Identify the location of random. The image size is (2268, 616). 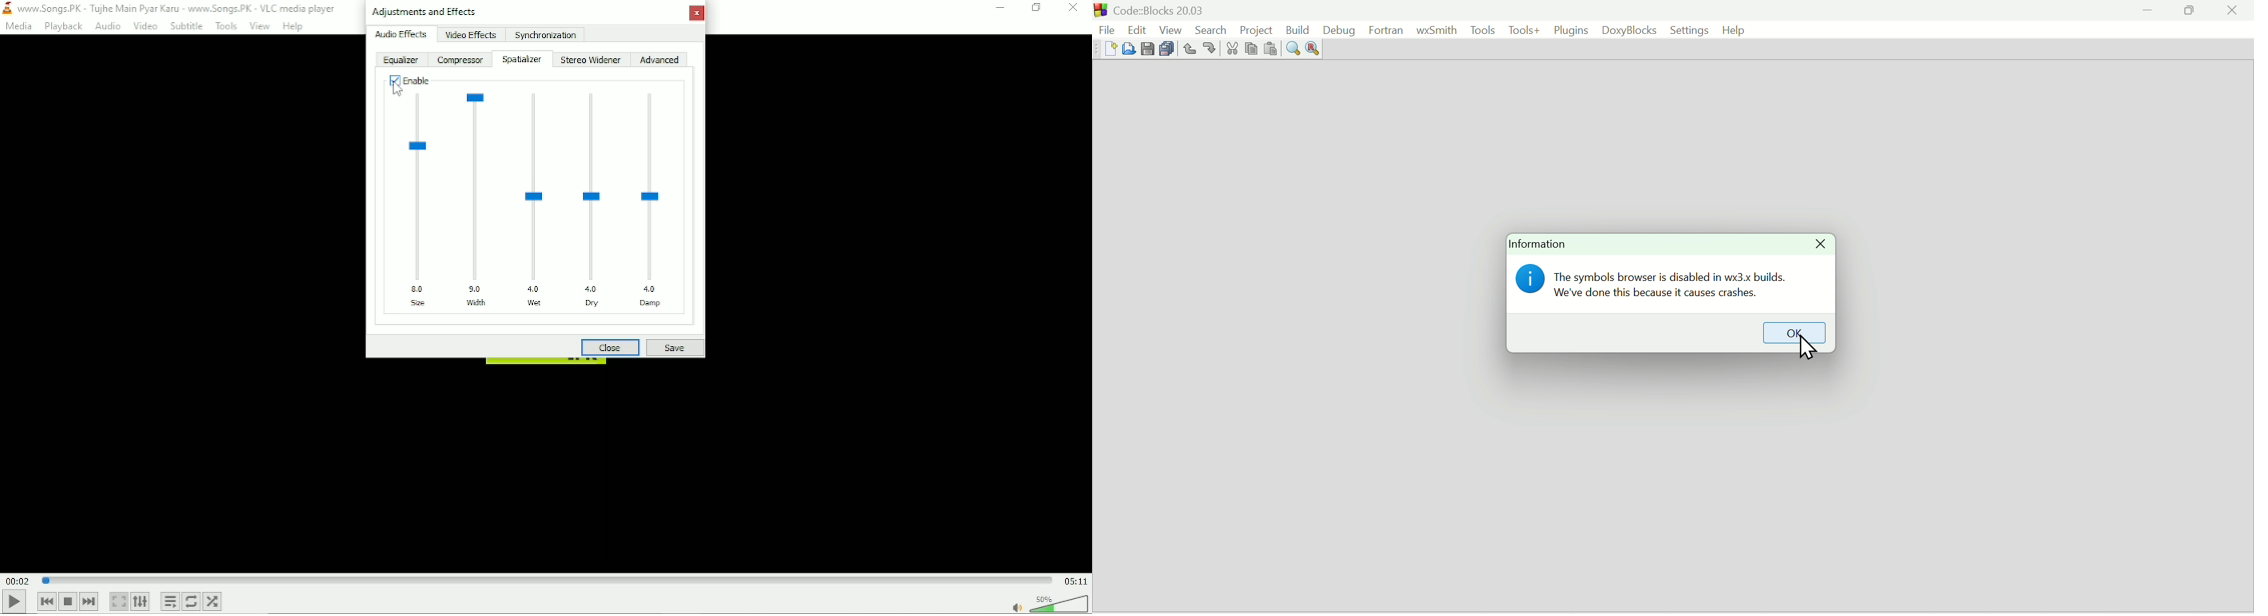
(213, 601).